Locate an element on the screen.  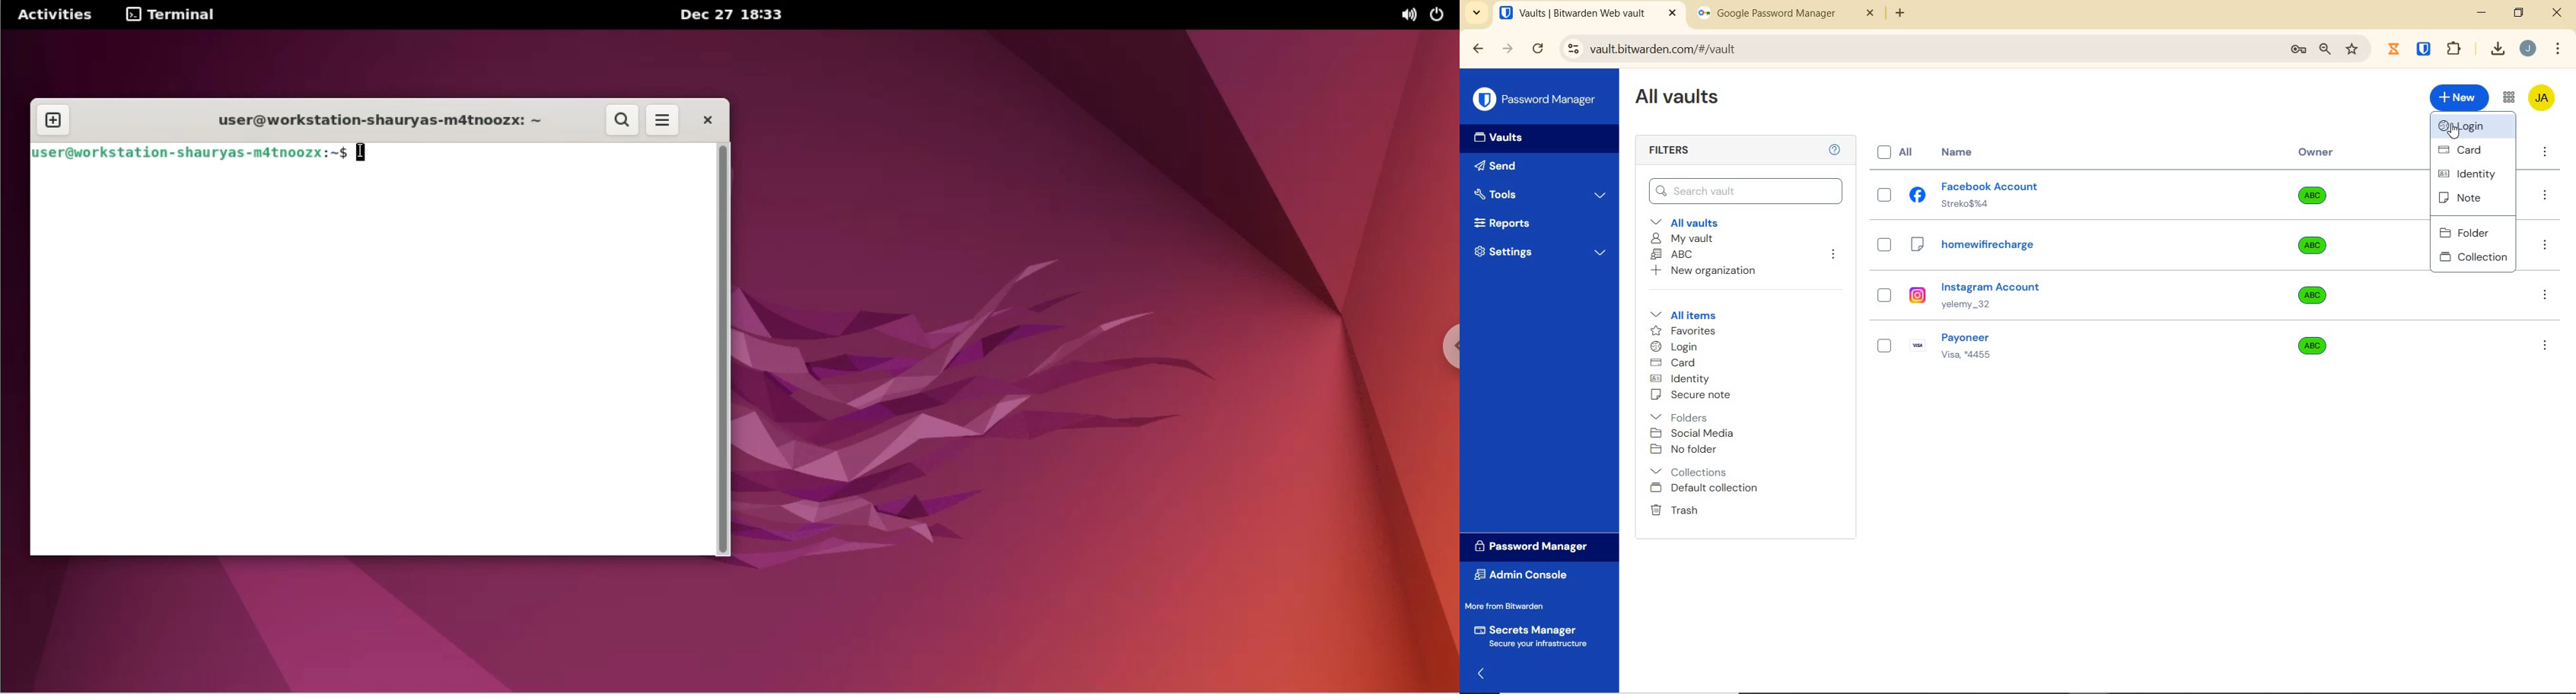
customize Google chrome is located at coordinates (2558, 49).